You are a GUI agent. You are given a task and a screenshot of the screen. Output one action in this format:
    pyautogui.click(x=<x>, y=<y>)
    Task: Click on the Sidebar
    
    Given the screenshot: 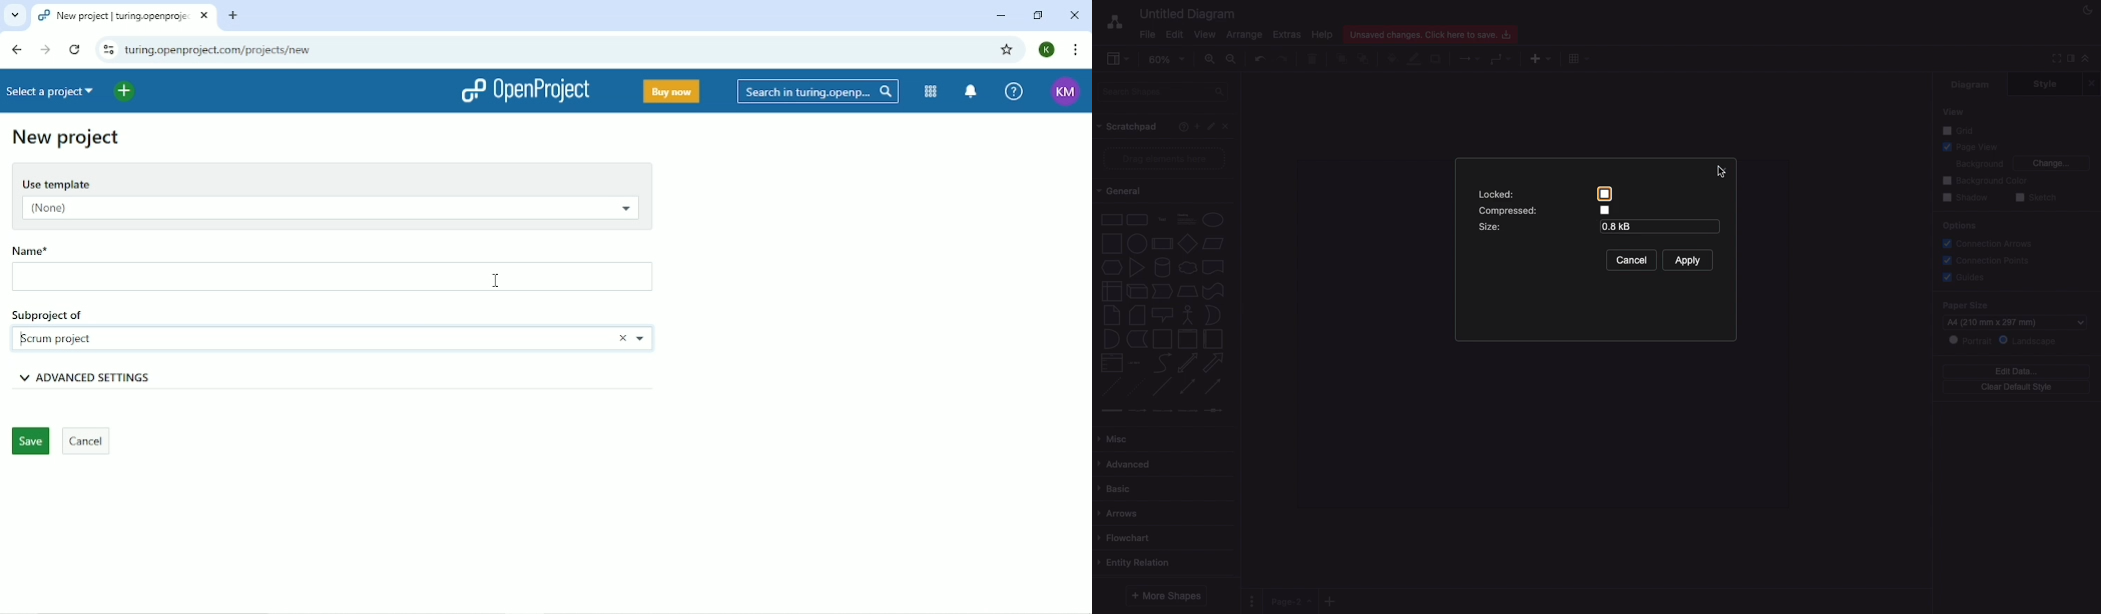 What is the action you would take?
    pyautogui.click(x=2070, y=60)
    